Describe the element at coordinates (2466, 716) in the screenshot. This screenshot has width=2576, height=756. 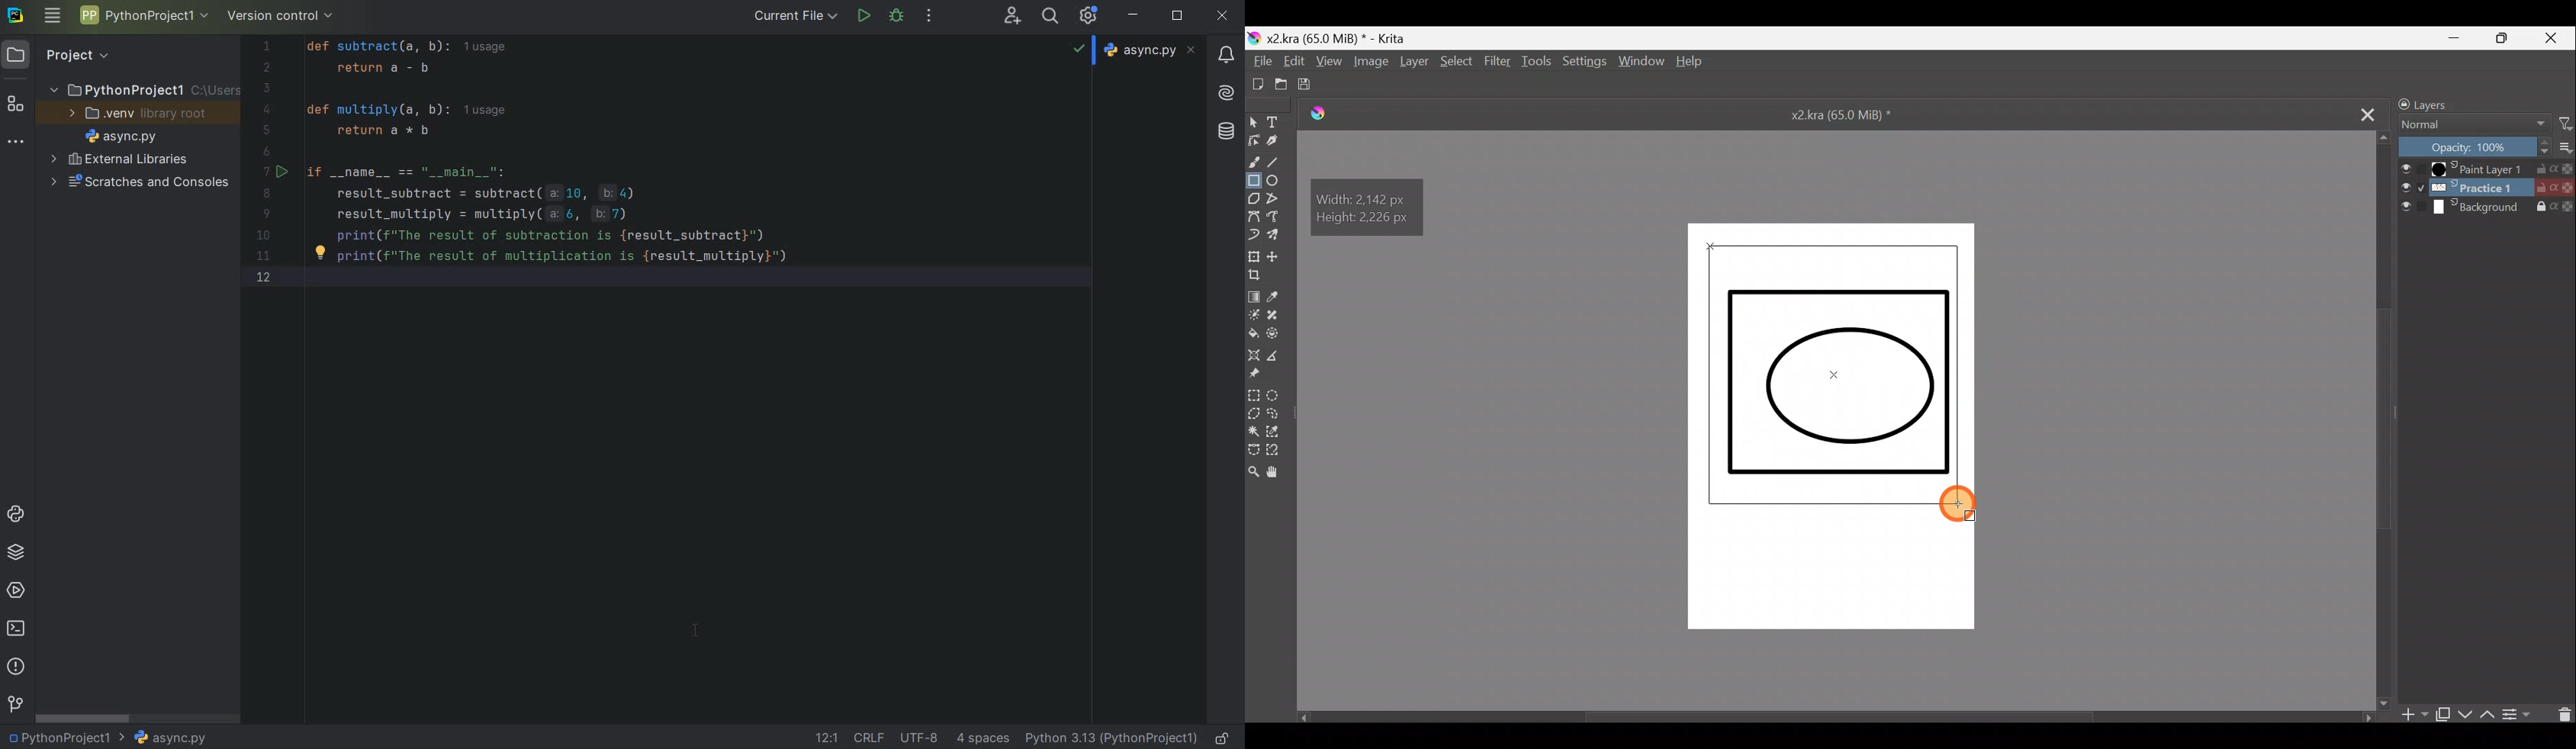
I see `Move layer/mask down` at that location.